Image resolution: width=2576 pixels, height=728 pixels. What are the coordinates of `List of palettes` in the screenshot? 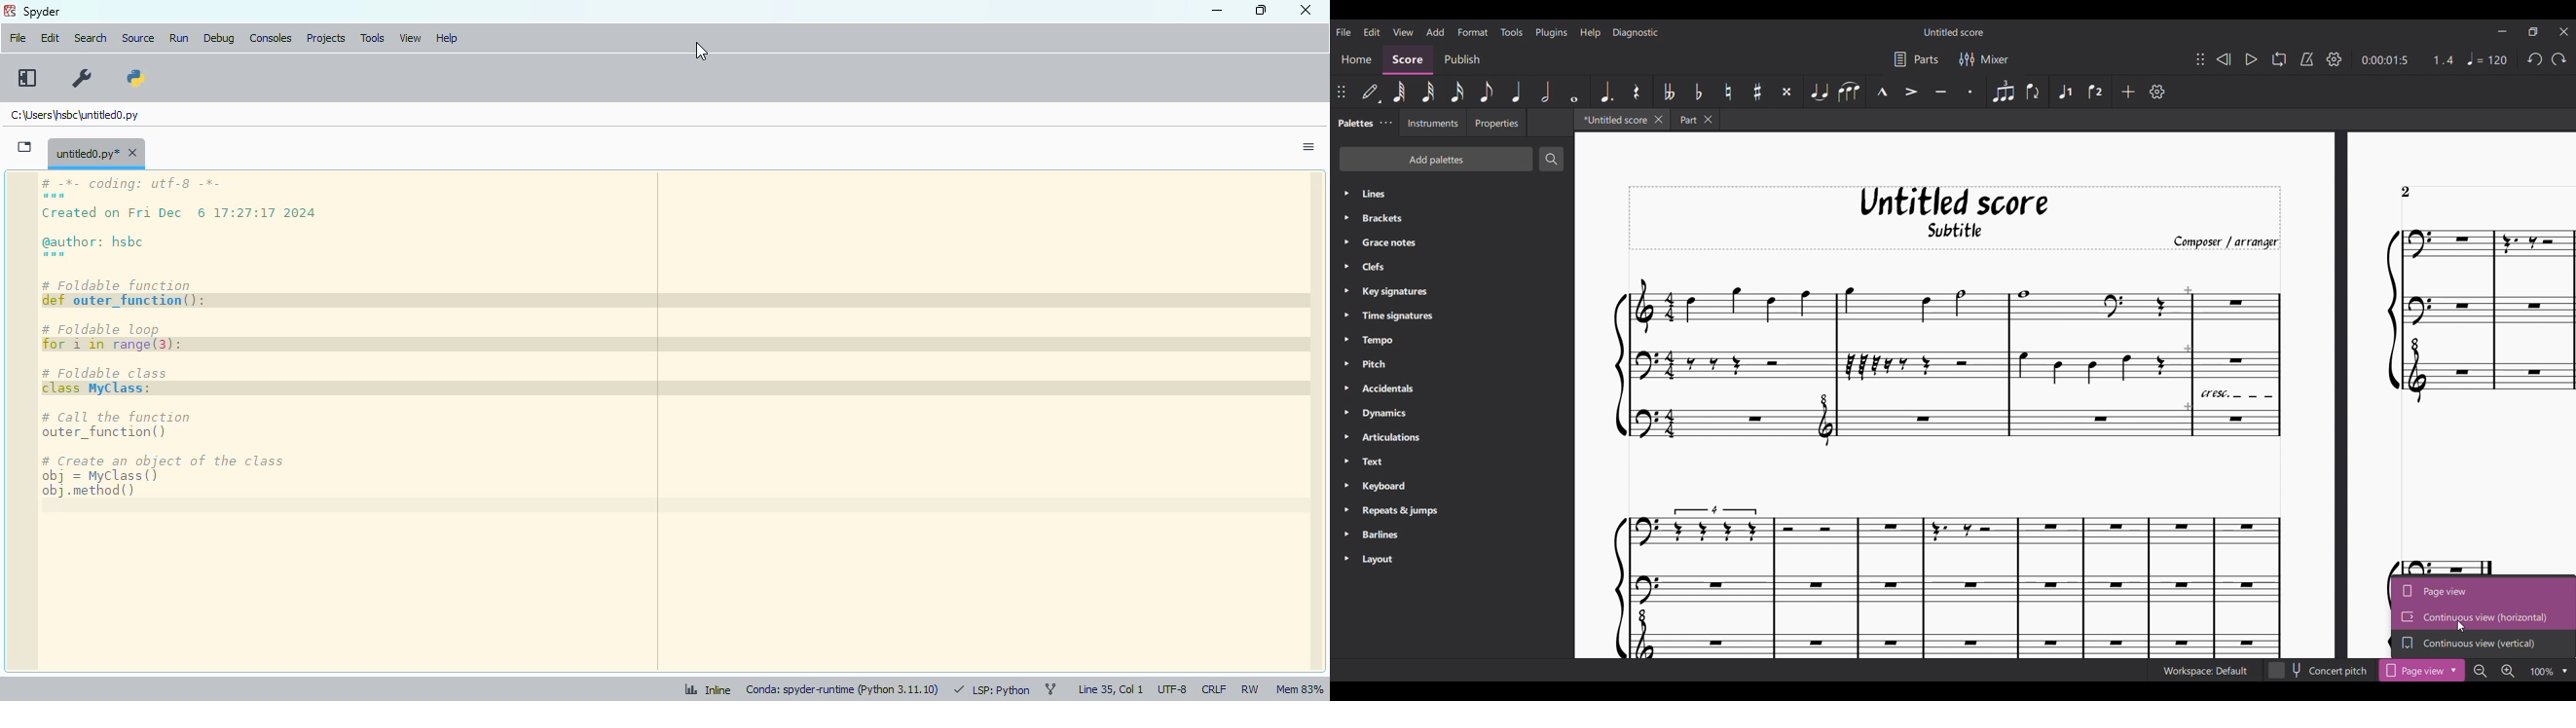 It's located at (1466, 378).